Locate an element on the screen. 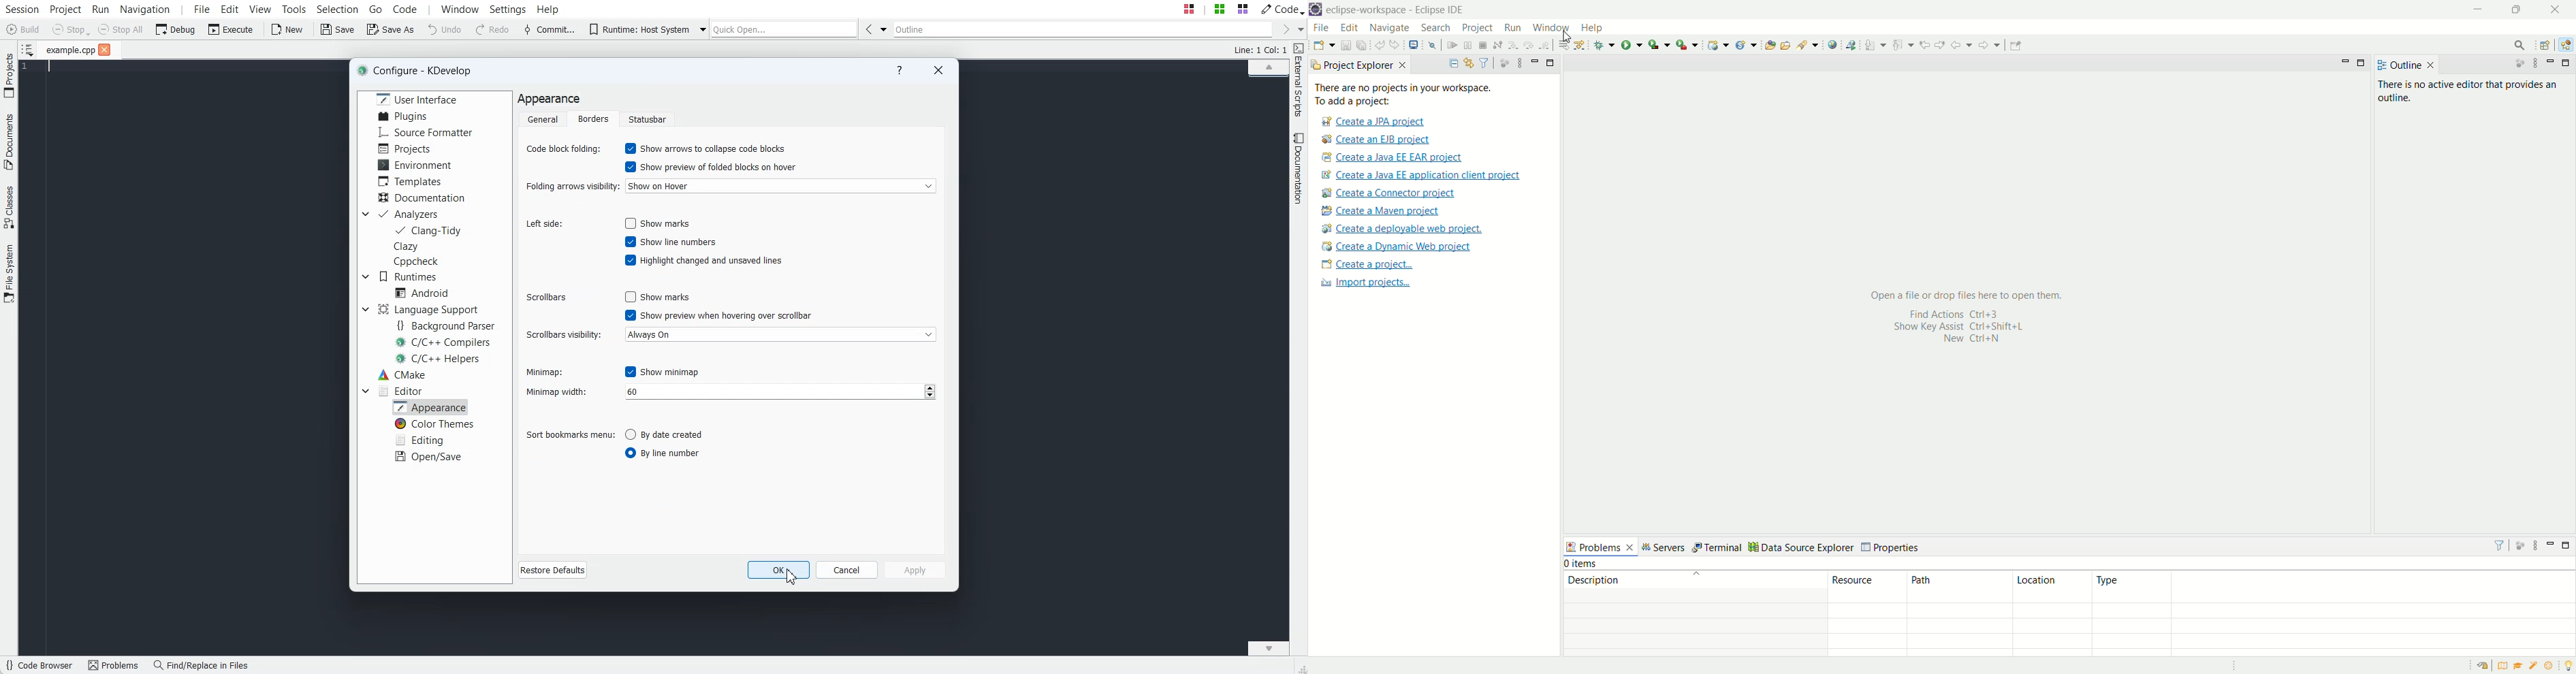 The height and width of the screenshot is (700, 2576). Enable show preview when hovering over scrollbar is located at coordinates (720, 315).